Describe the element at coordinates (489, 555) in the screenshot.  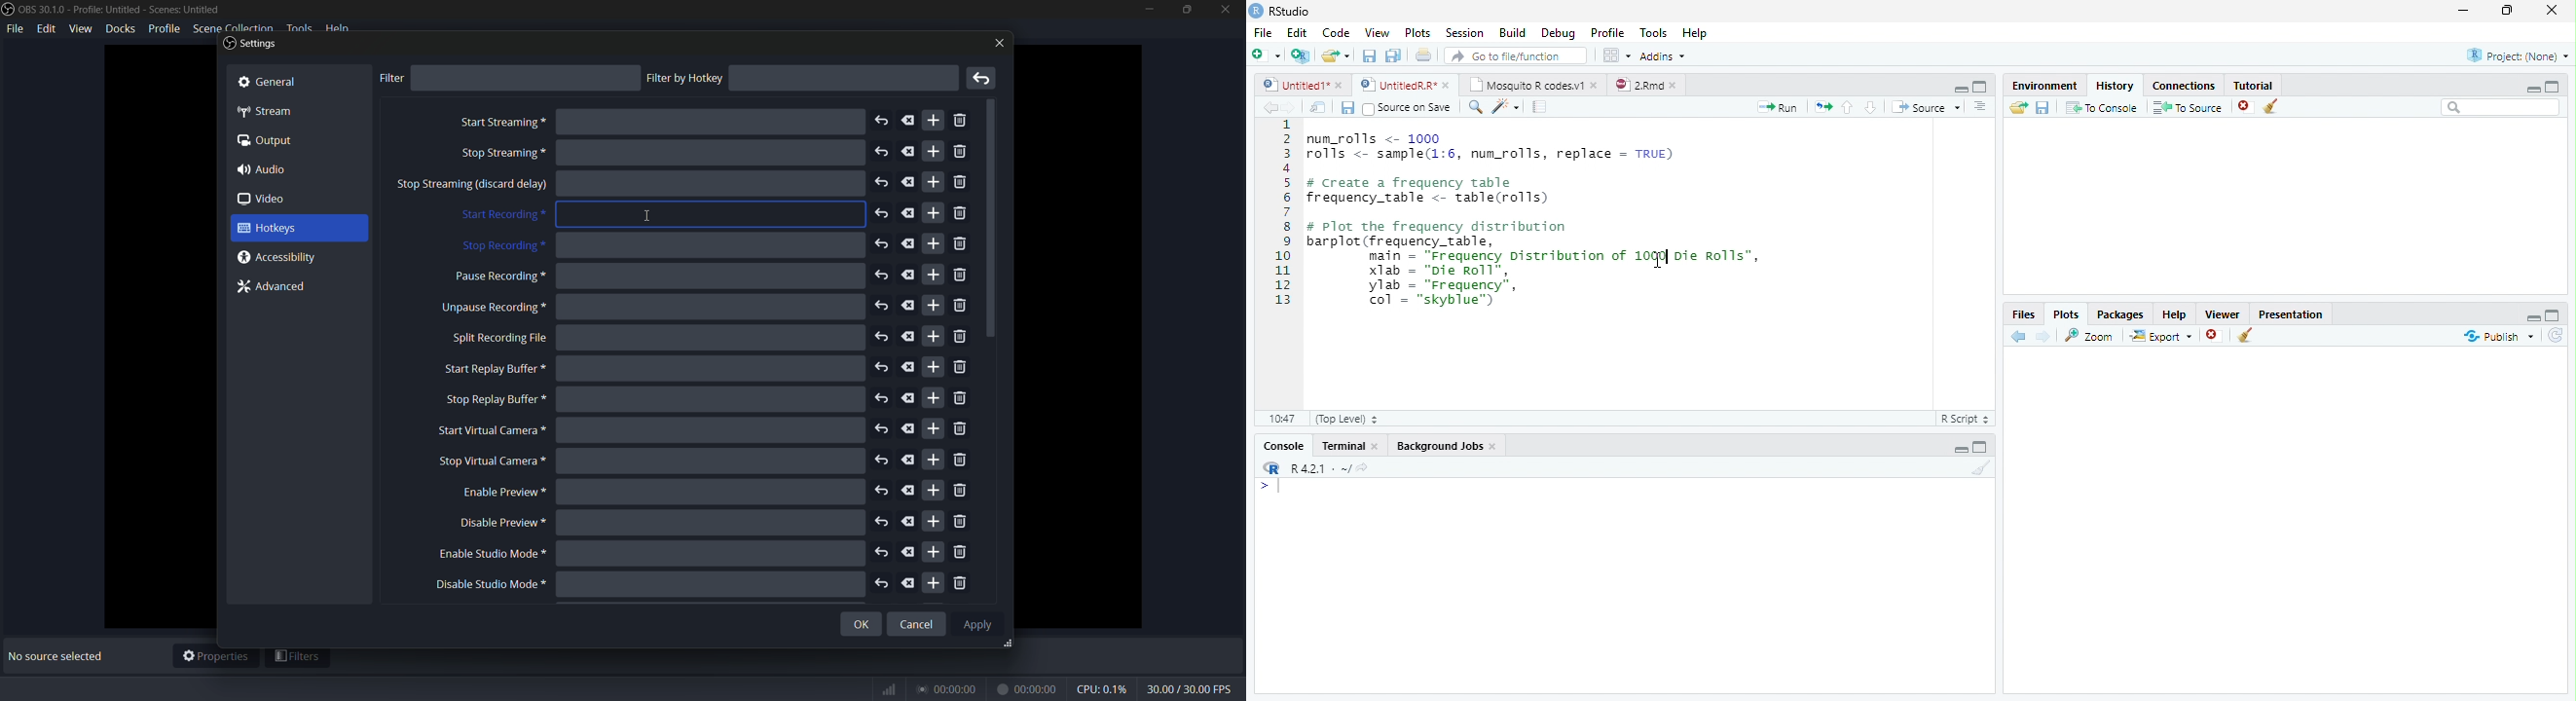
I see `enable studio mode` at that location.